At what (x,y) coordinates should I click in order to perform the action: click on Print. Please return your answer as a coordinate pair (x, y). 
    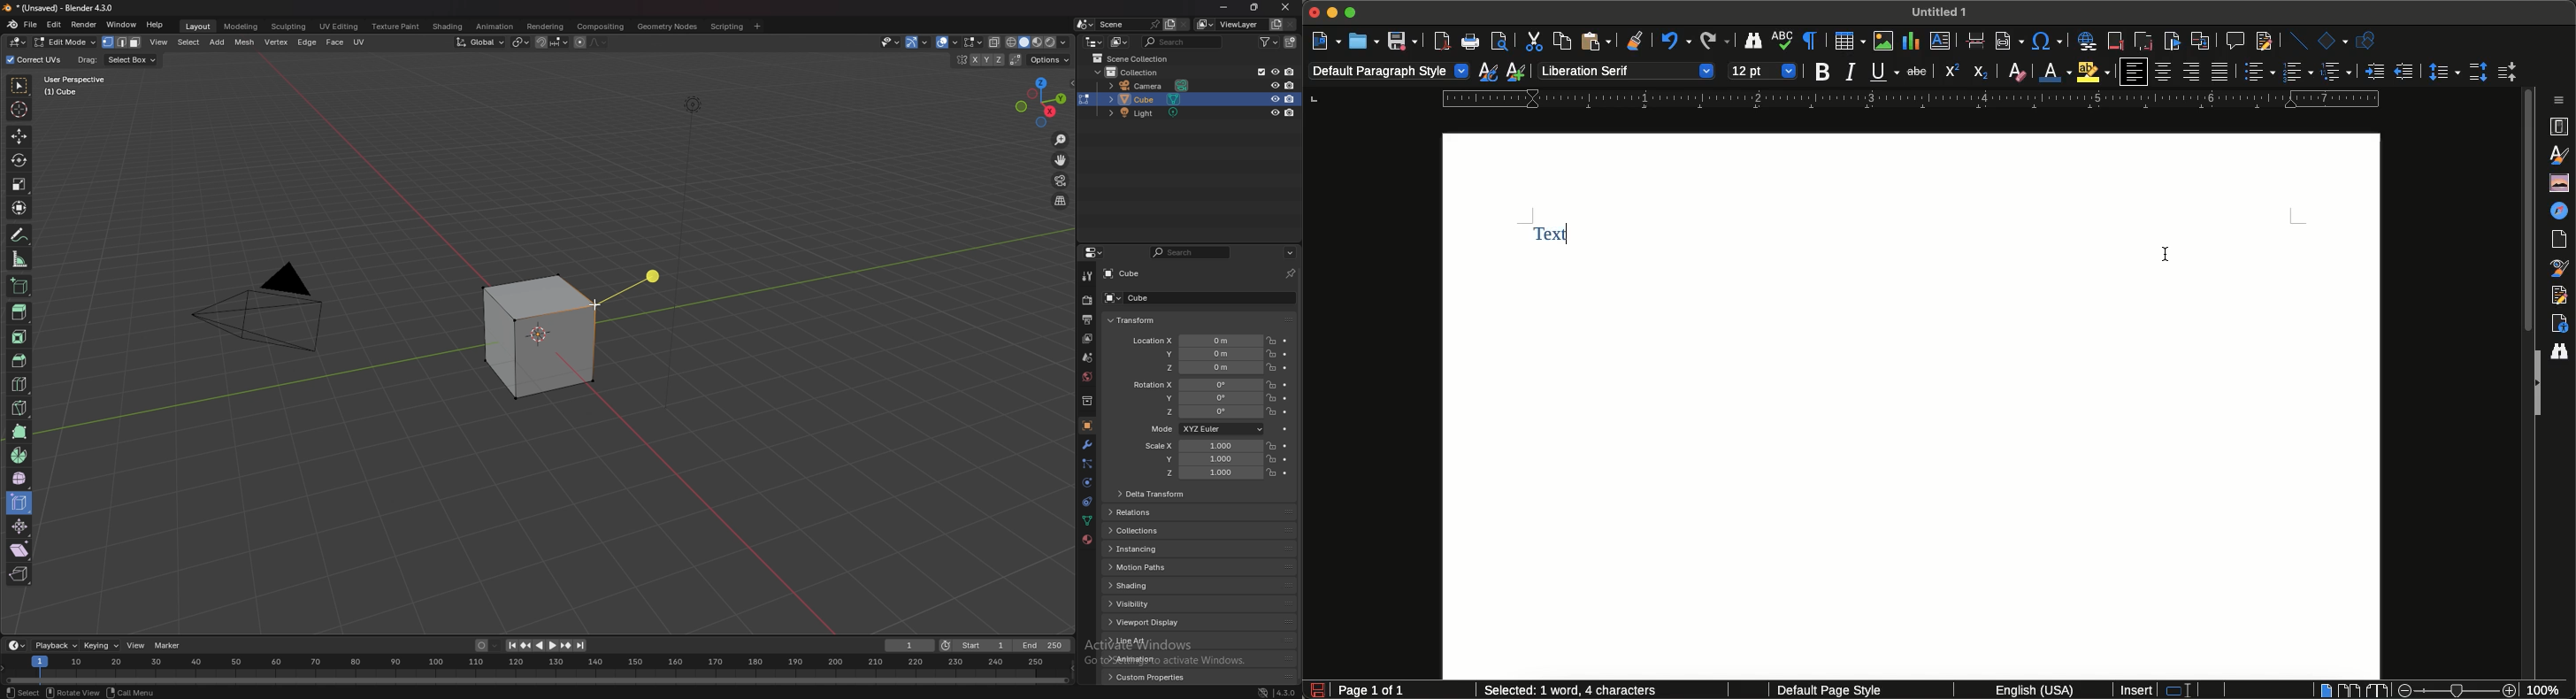
    Looking at the image, I should click on (1472, 43).